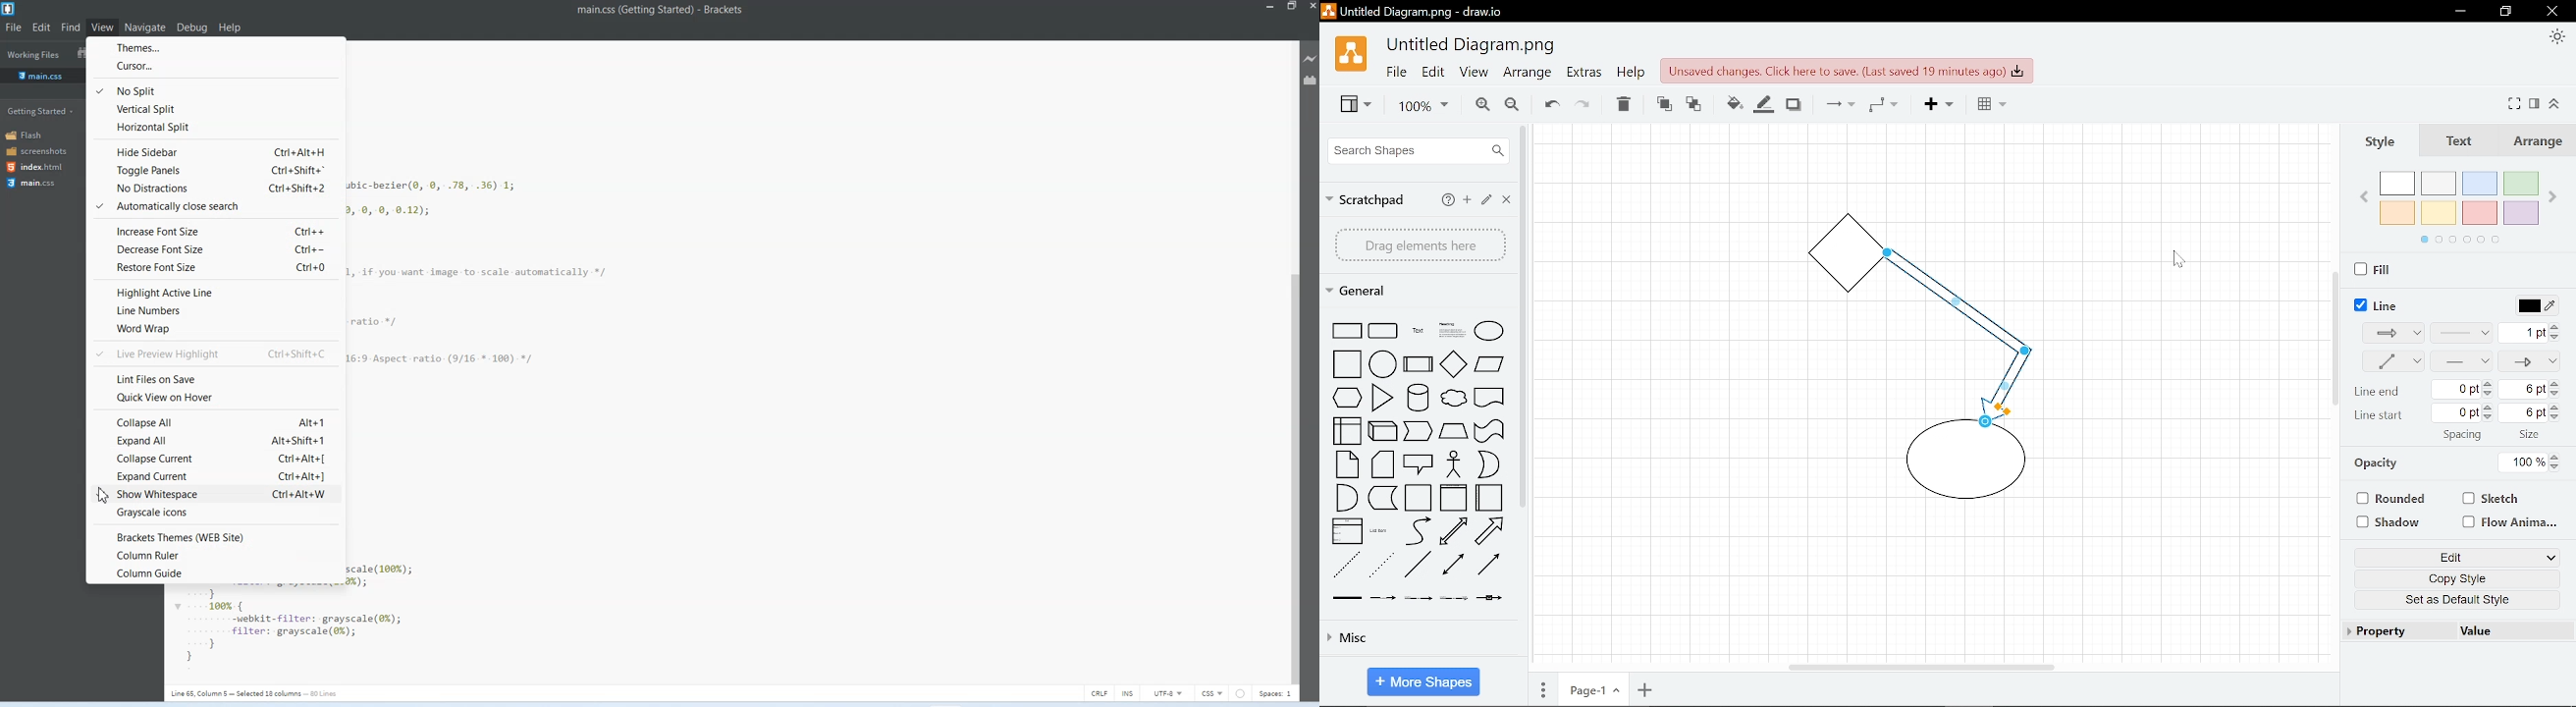  I want to click on Arrange, so click(2542, 143).